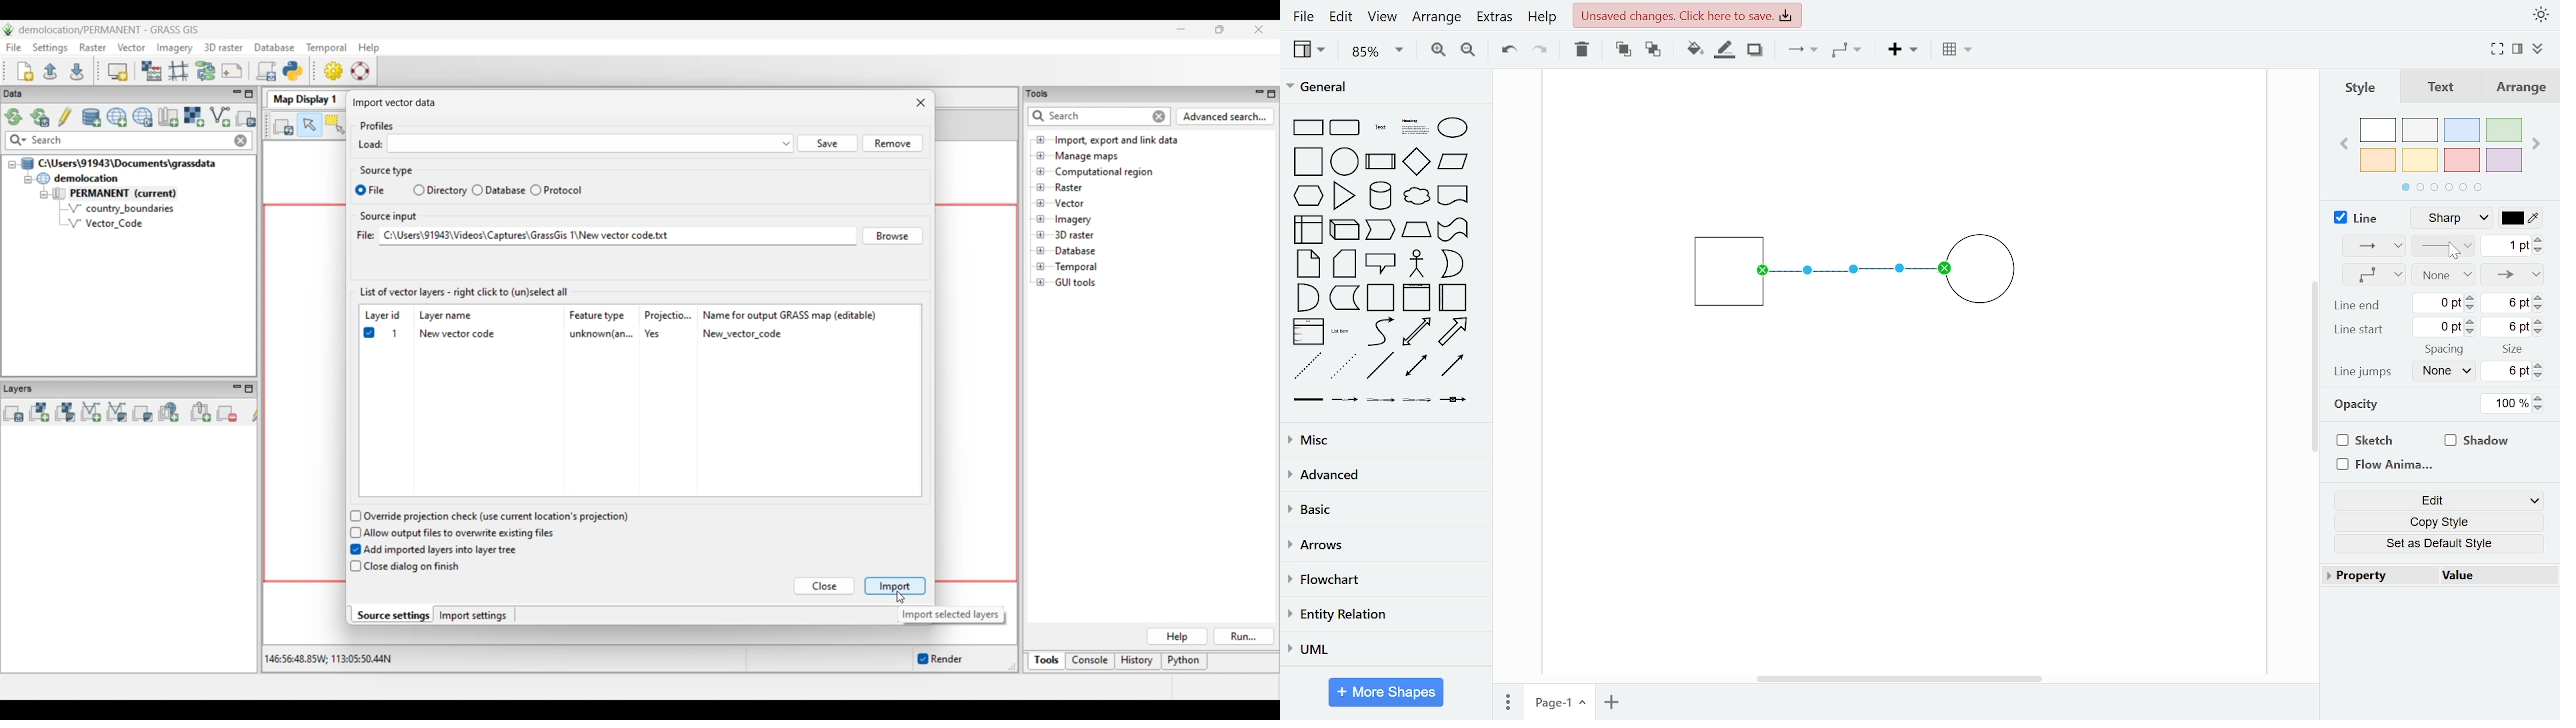 The height and width of the screenshot is (728, 2576). Describe the element at coordinates (1852, 50) in the screenshot. I see `waypoints` at that location.